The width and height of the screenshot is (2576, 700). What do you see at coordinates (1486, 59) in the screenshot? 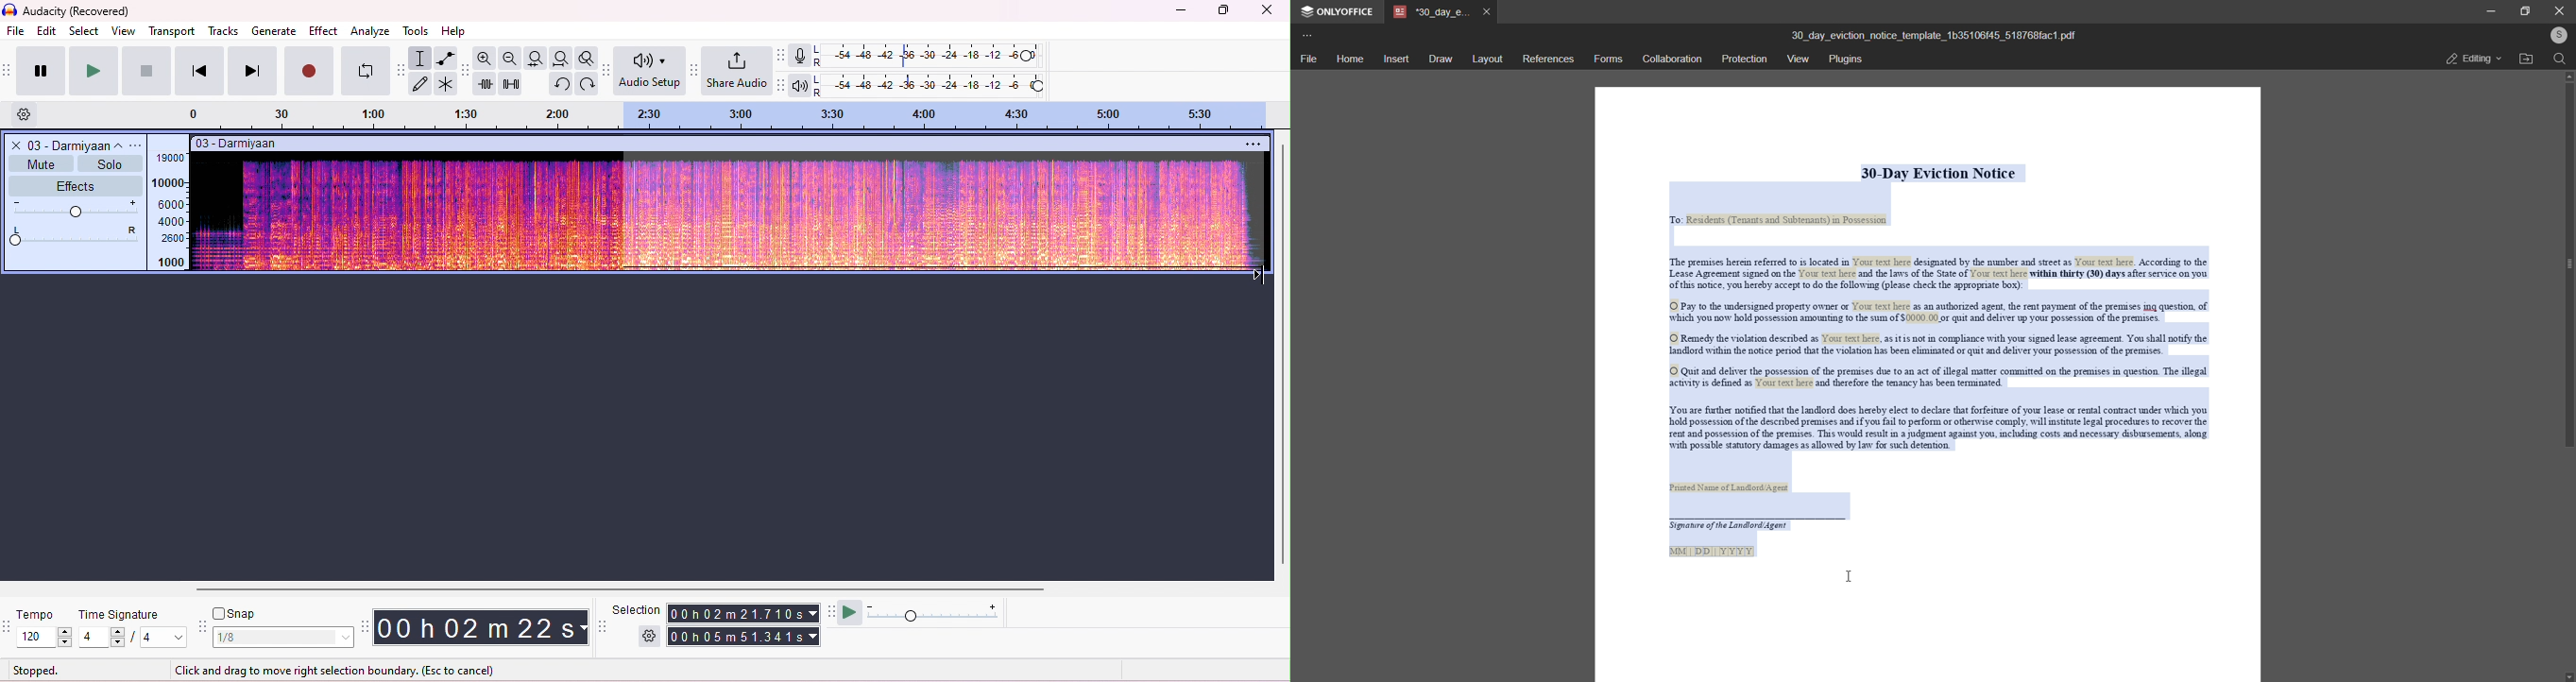
I see `layout` at bounding box center [1486, 59].